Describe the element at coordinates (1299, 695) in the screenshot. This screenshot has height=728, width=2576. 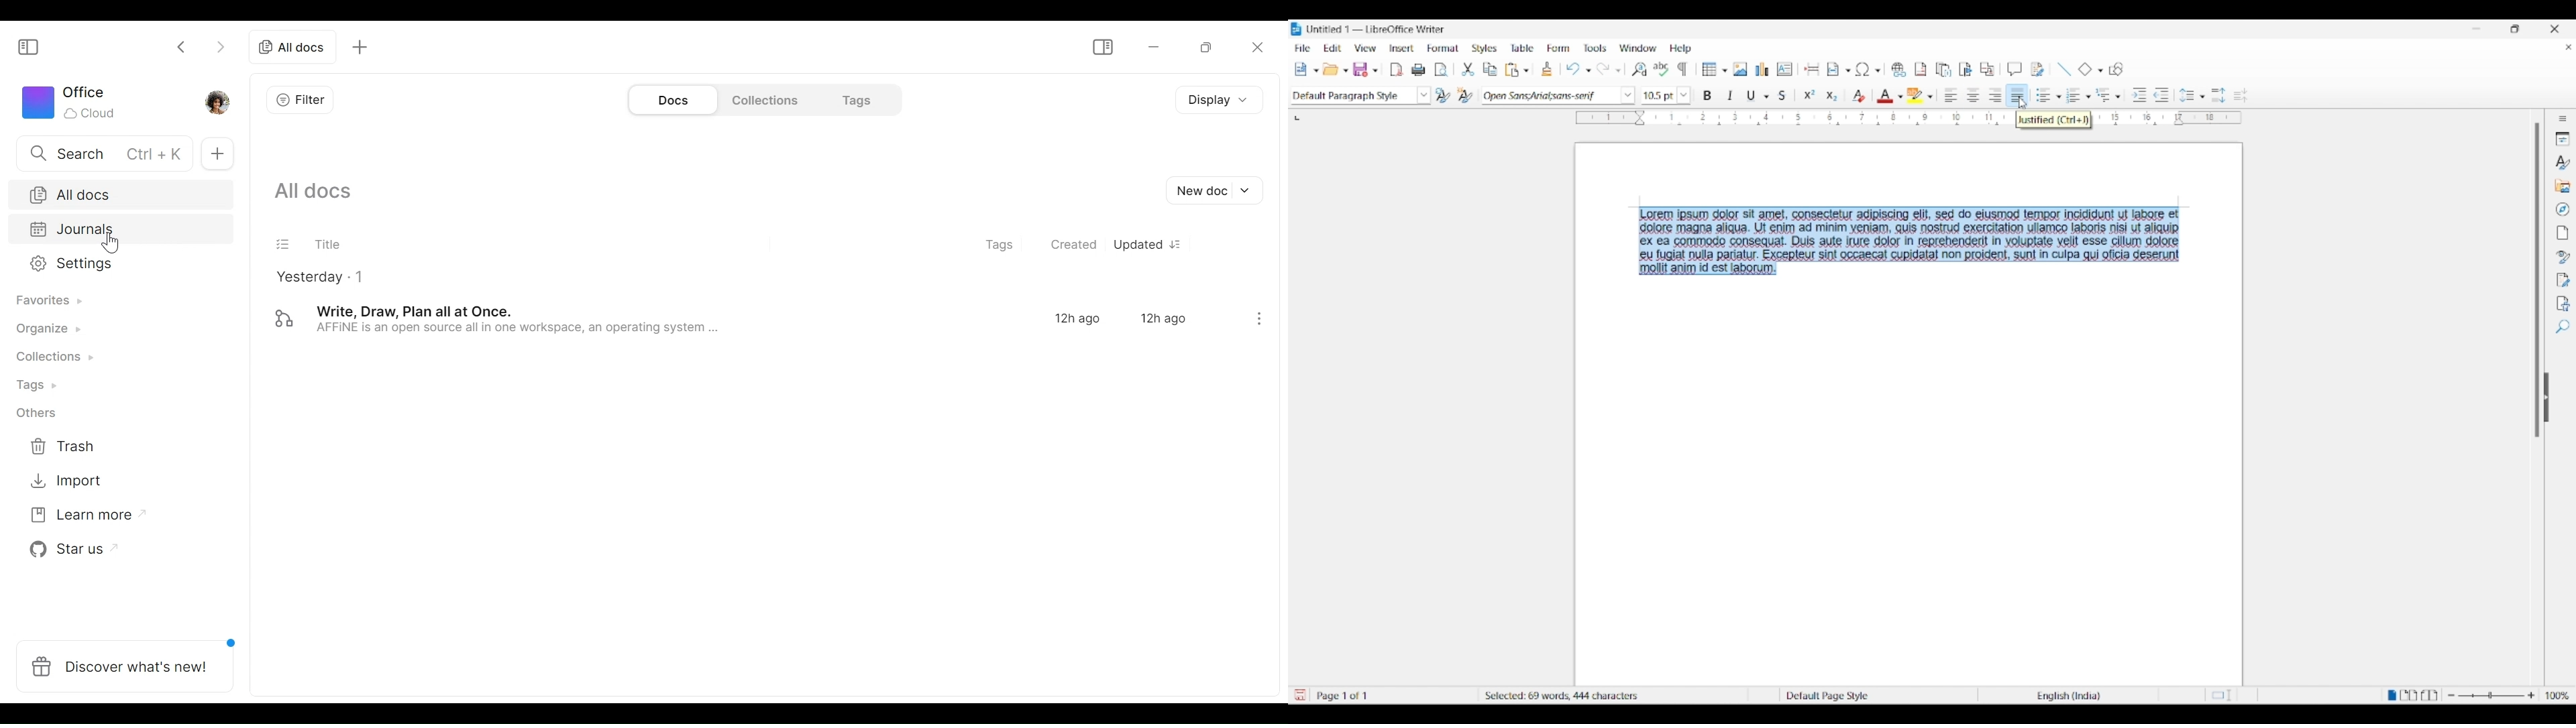
I see `Click to save modifications in document` at that location.